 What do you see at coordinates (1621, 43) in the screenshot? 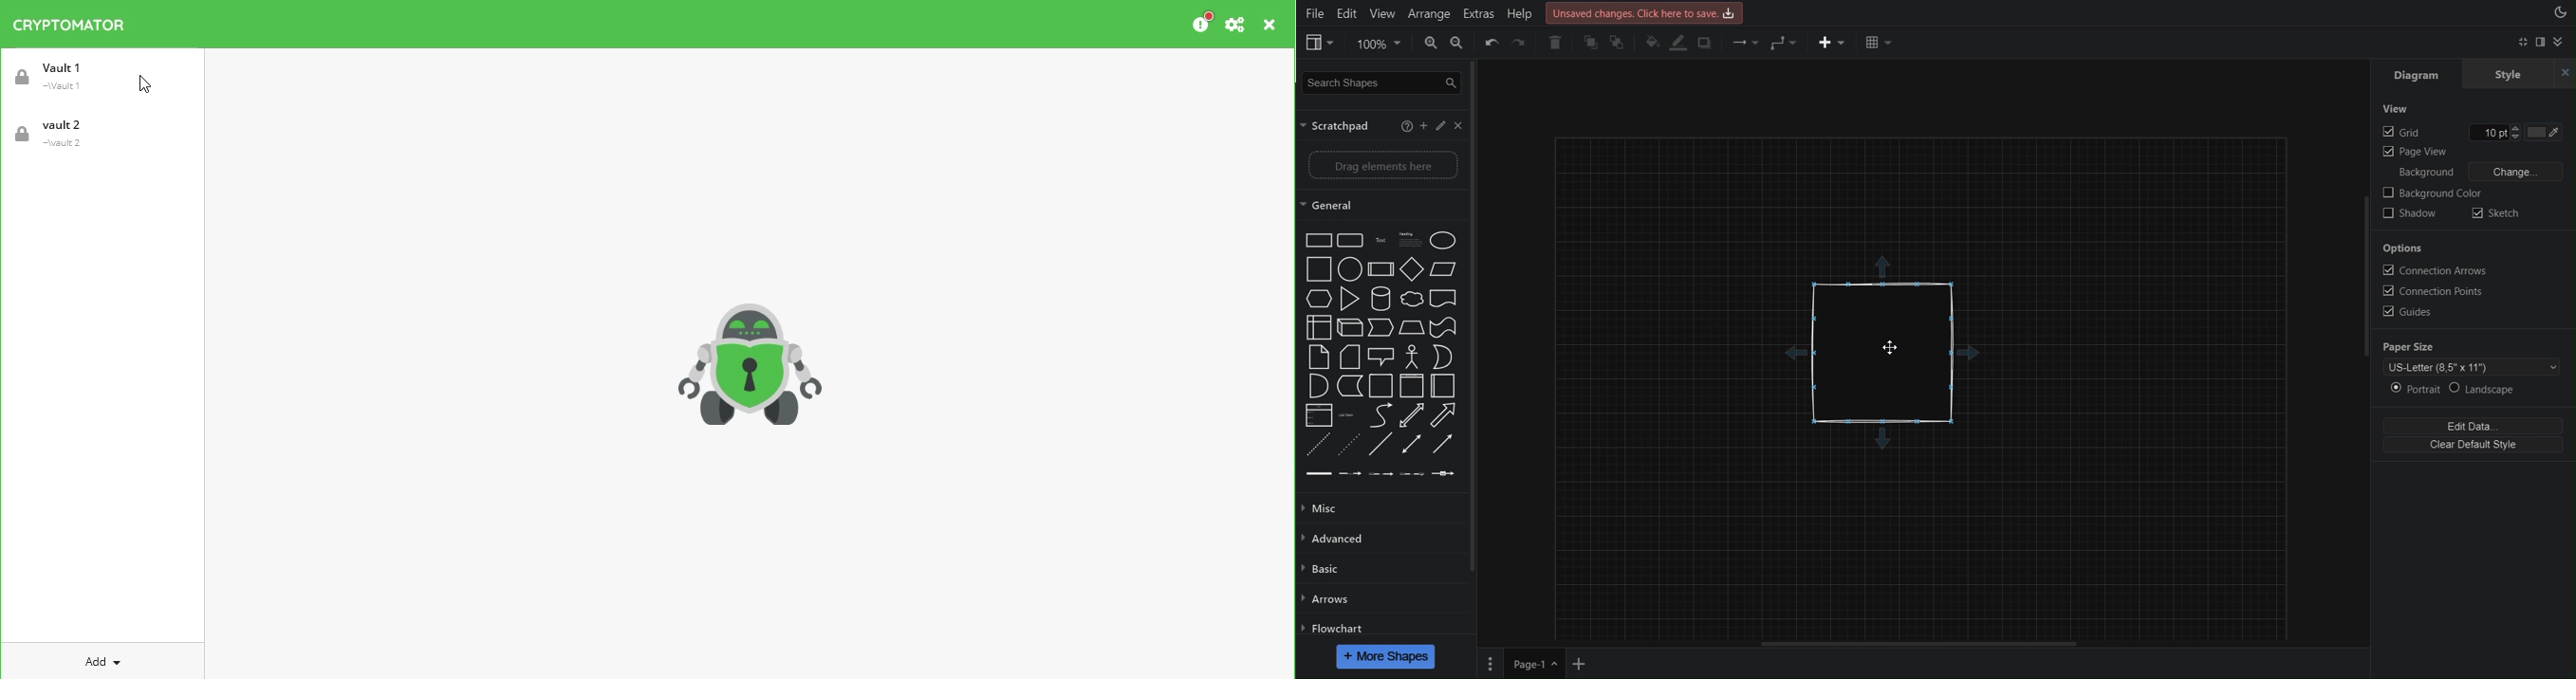
I see `Send to back` at bounding box center [1621, 43].